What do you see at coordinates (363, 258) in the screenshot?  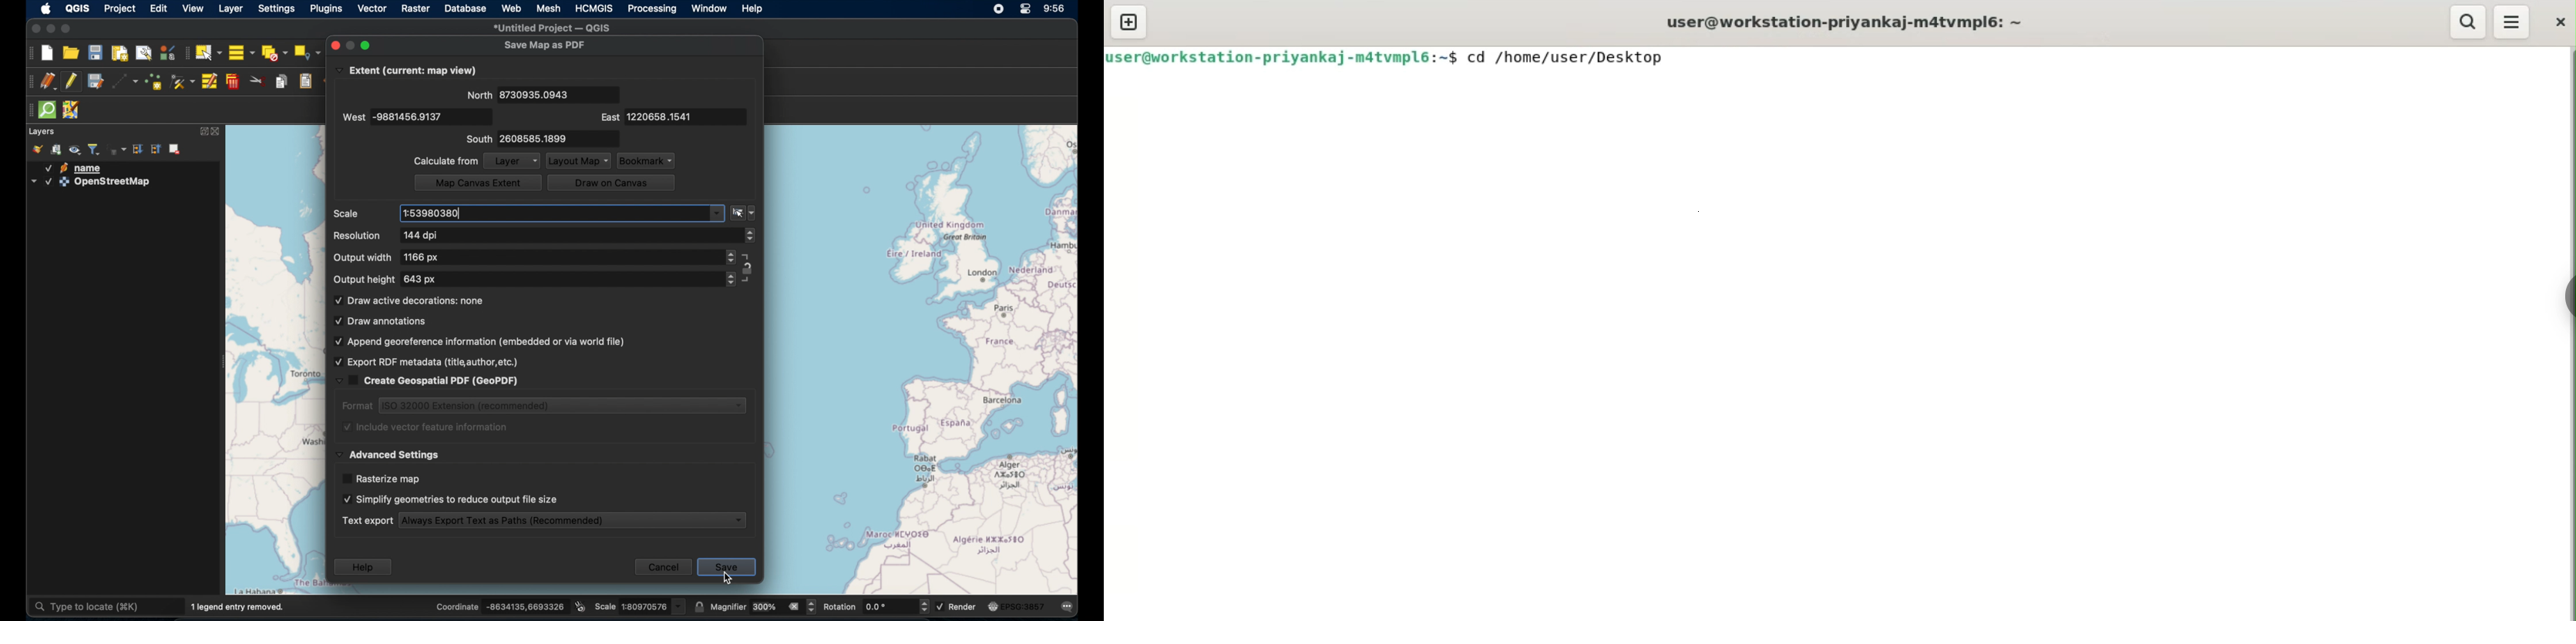 I see `output width` at bounding box center [363, 258].